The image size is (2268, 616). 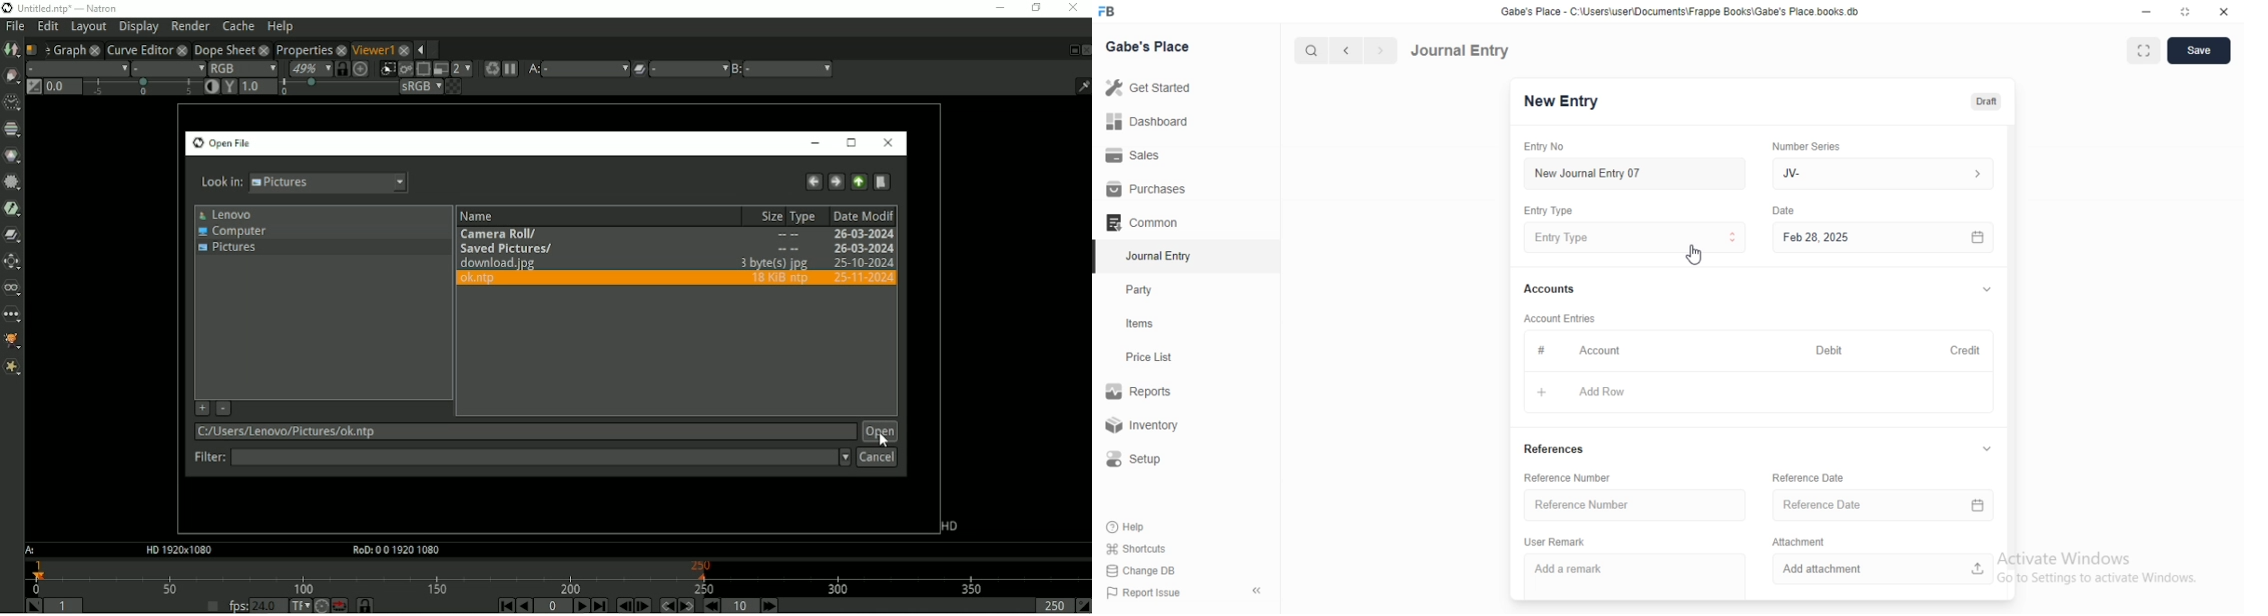 What do you see at coordinates (2147, 12) in the screenshot?
I see `minimize` at bounding box center [2147, 12].